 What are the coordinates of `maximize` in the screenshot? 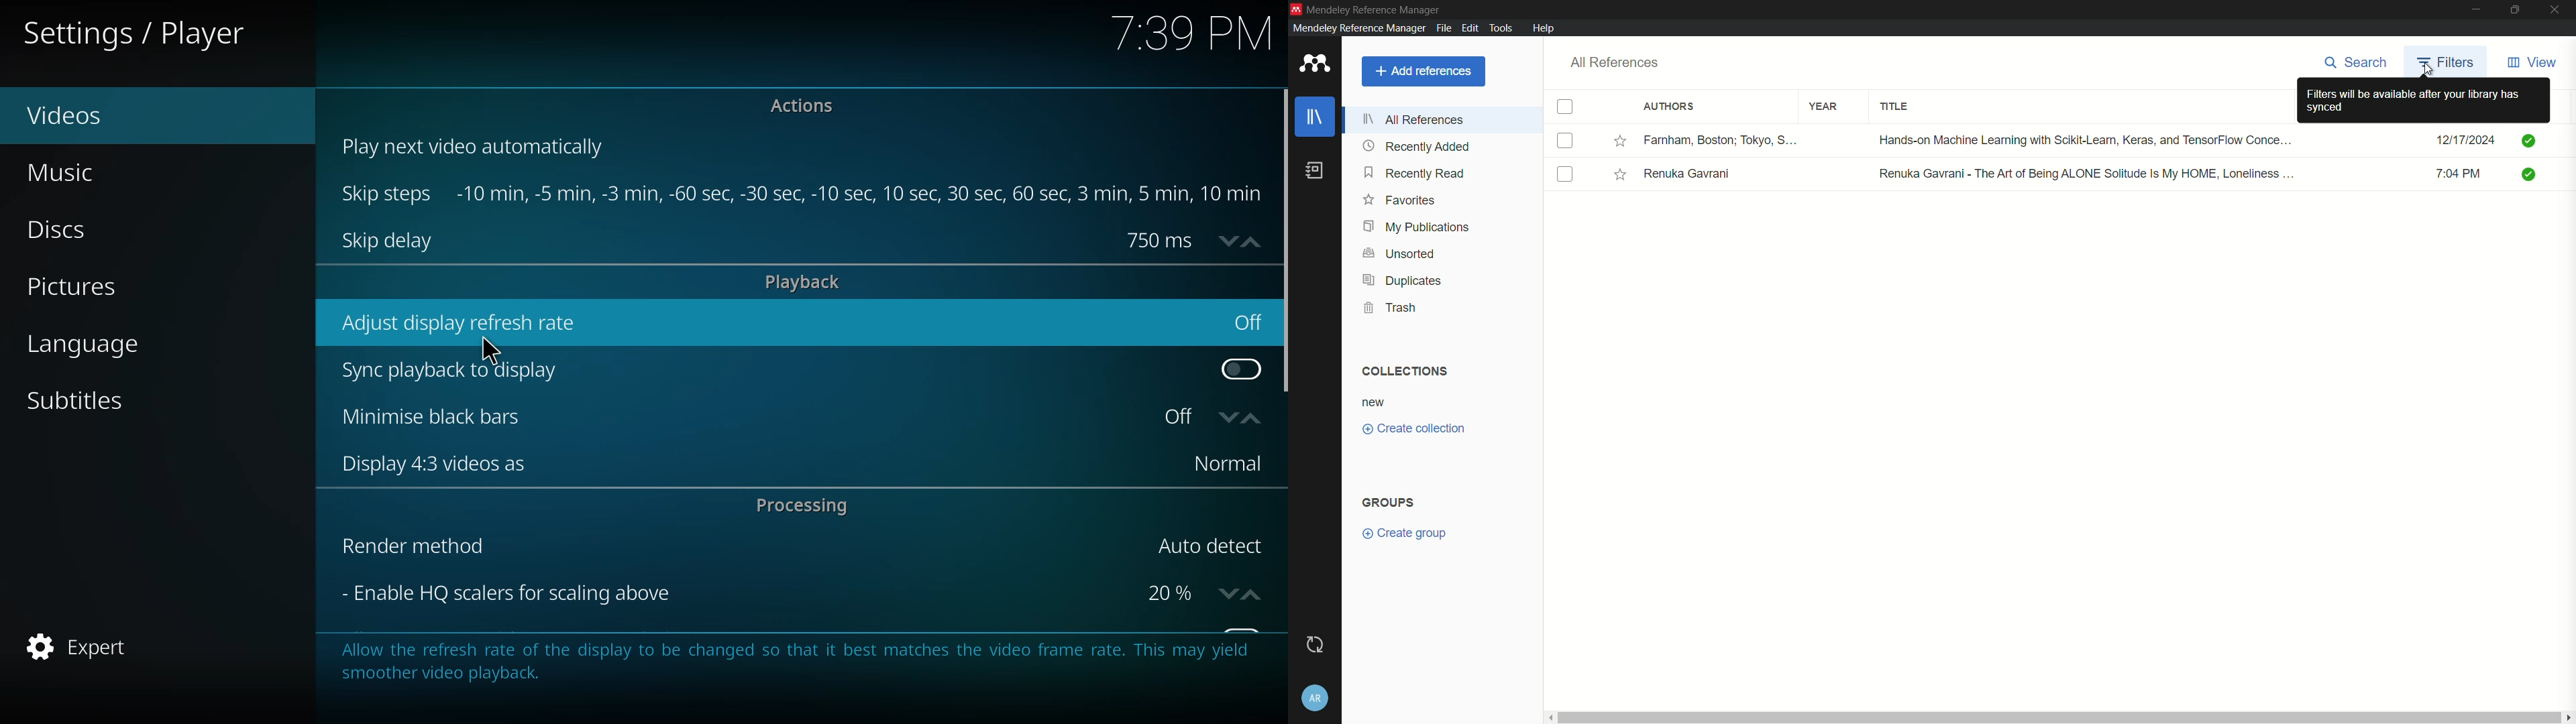 It's located at (2515, 10).